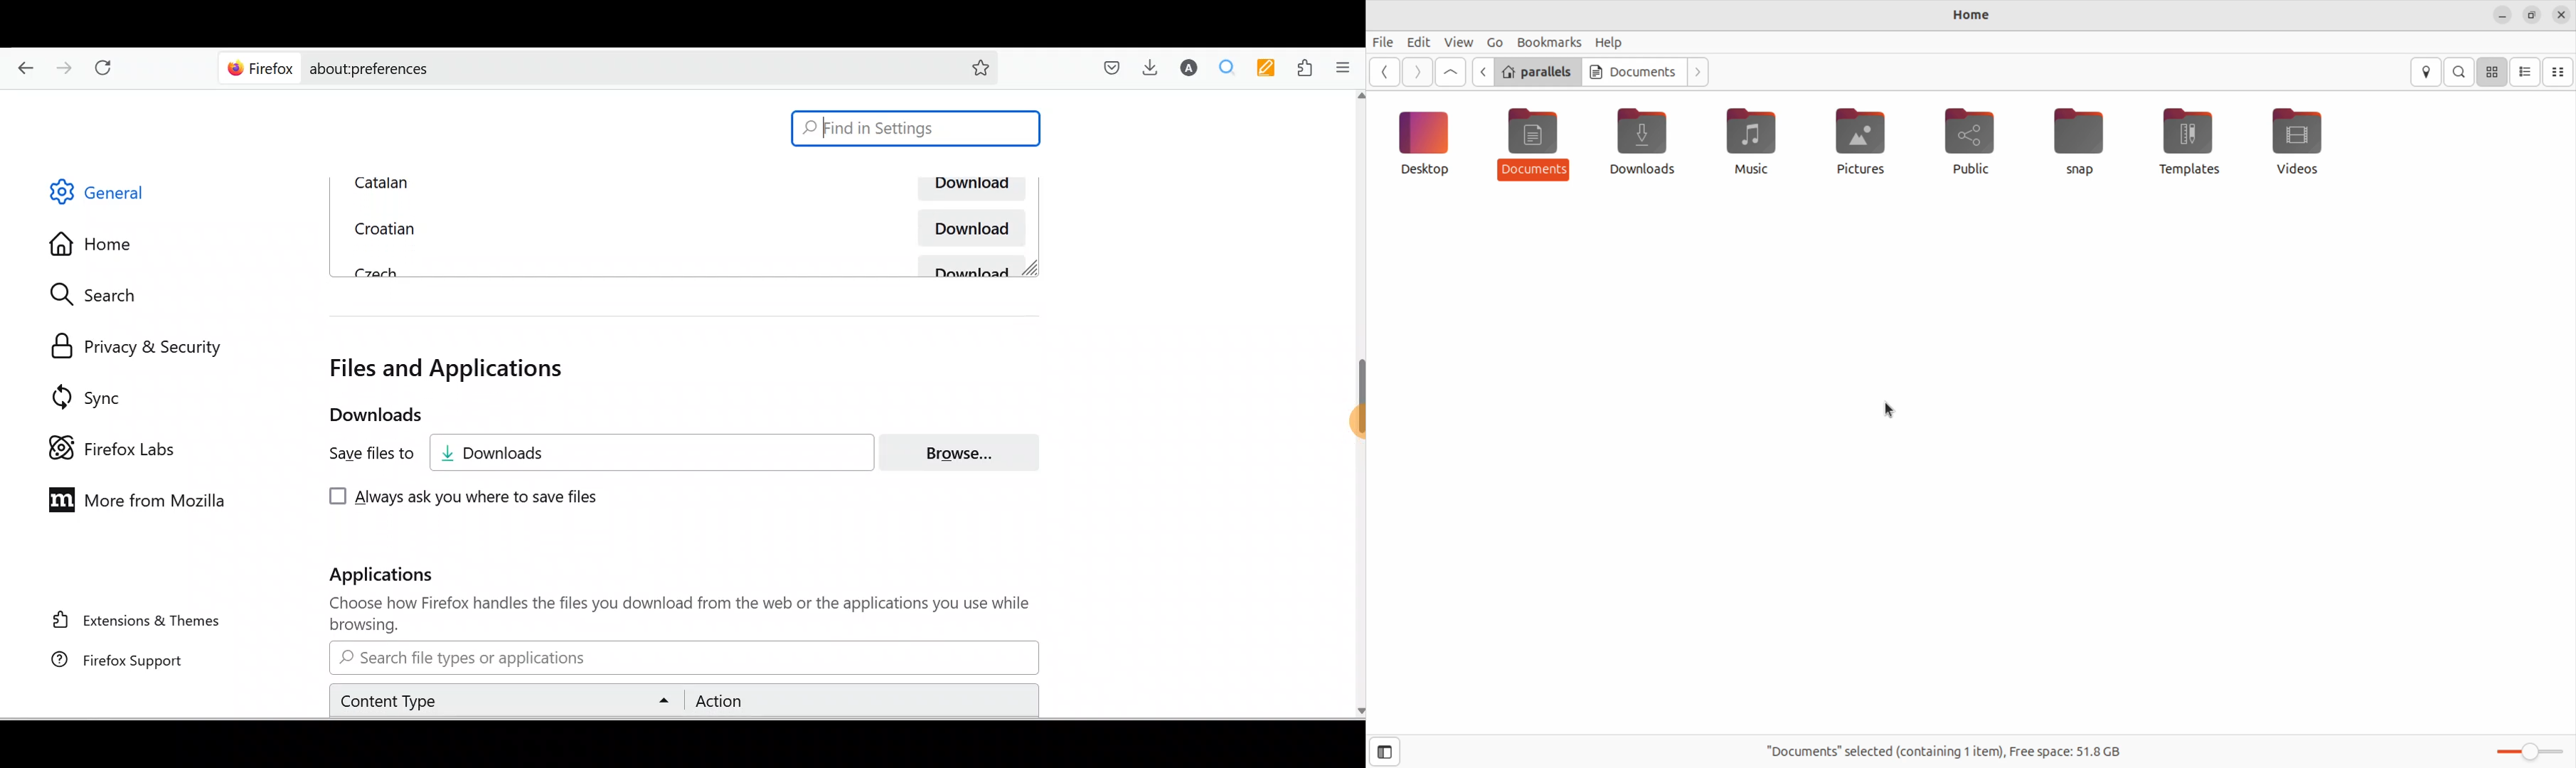 The image size is (2576, 784). What do you see at coordinates (1385, 72) in the screenshot?
I see `go back` at bounding box center [1385, 72].